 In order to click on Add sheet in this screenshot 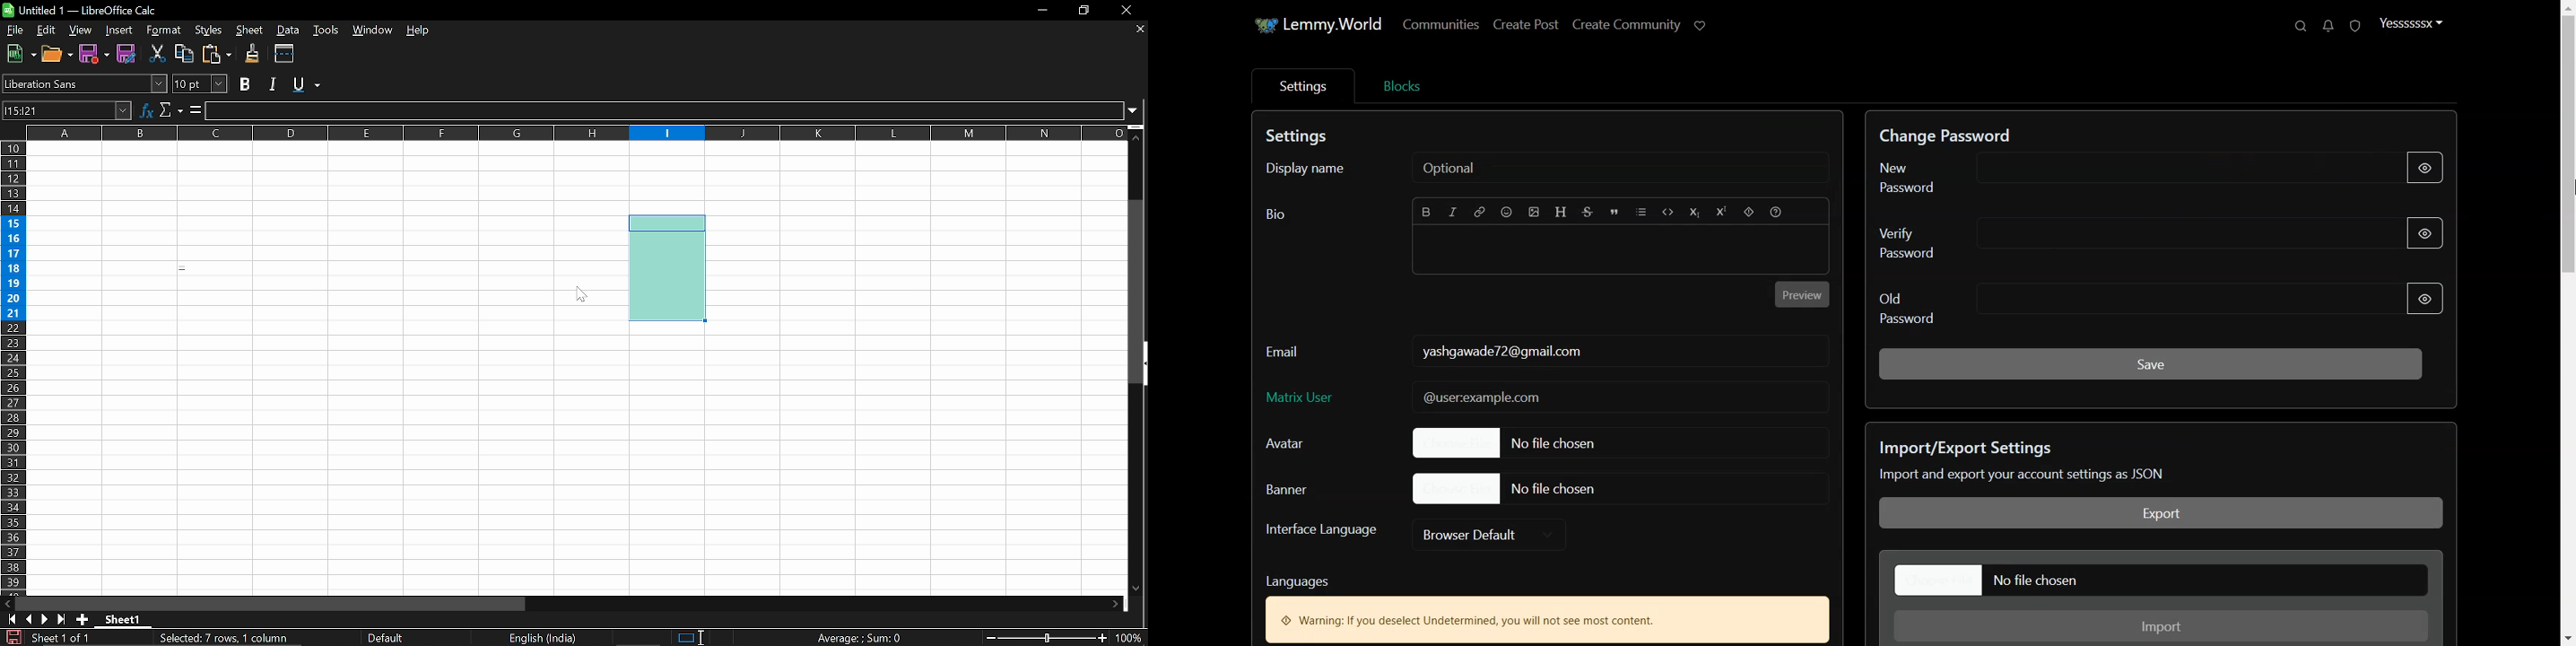, I will do `click(83, 620)`.